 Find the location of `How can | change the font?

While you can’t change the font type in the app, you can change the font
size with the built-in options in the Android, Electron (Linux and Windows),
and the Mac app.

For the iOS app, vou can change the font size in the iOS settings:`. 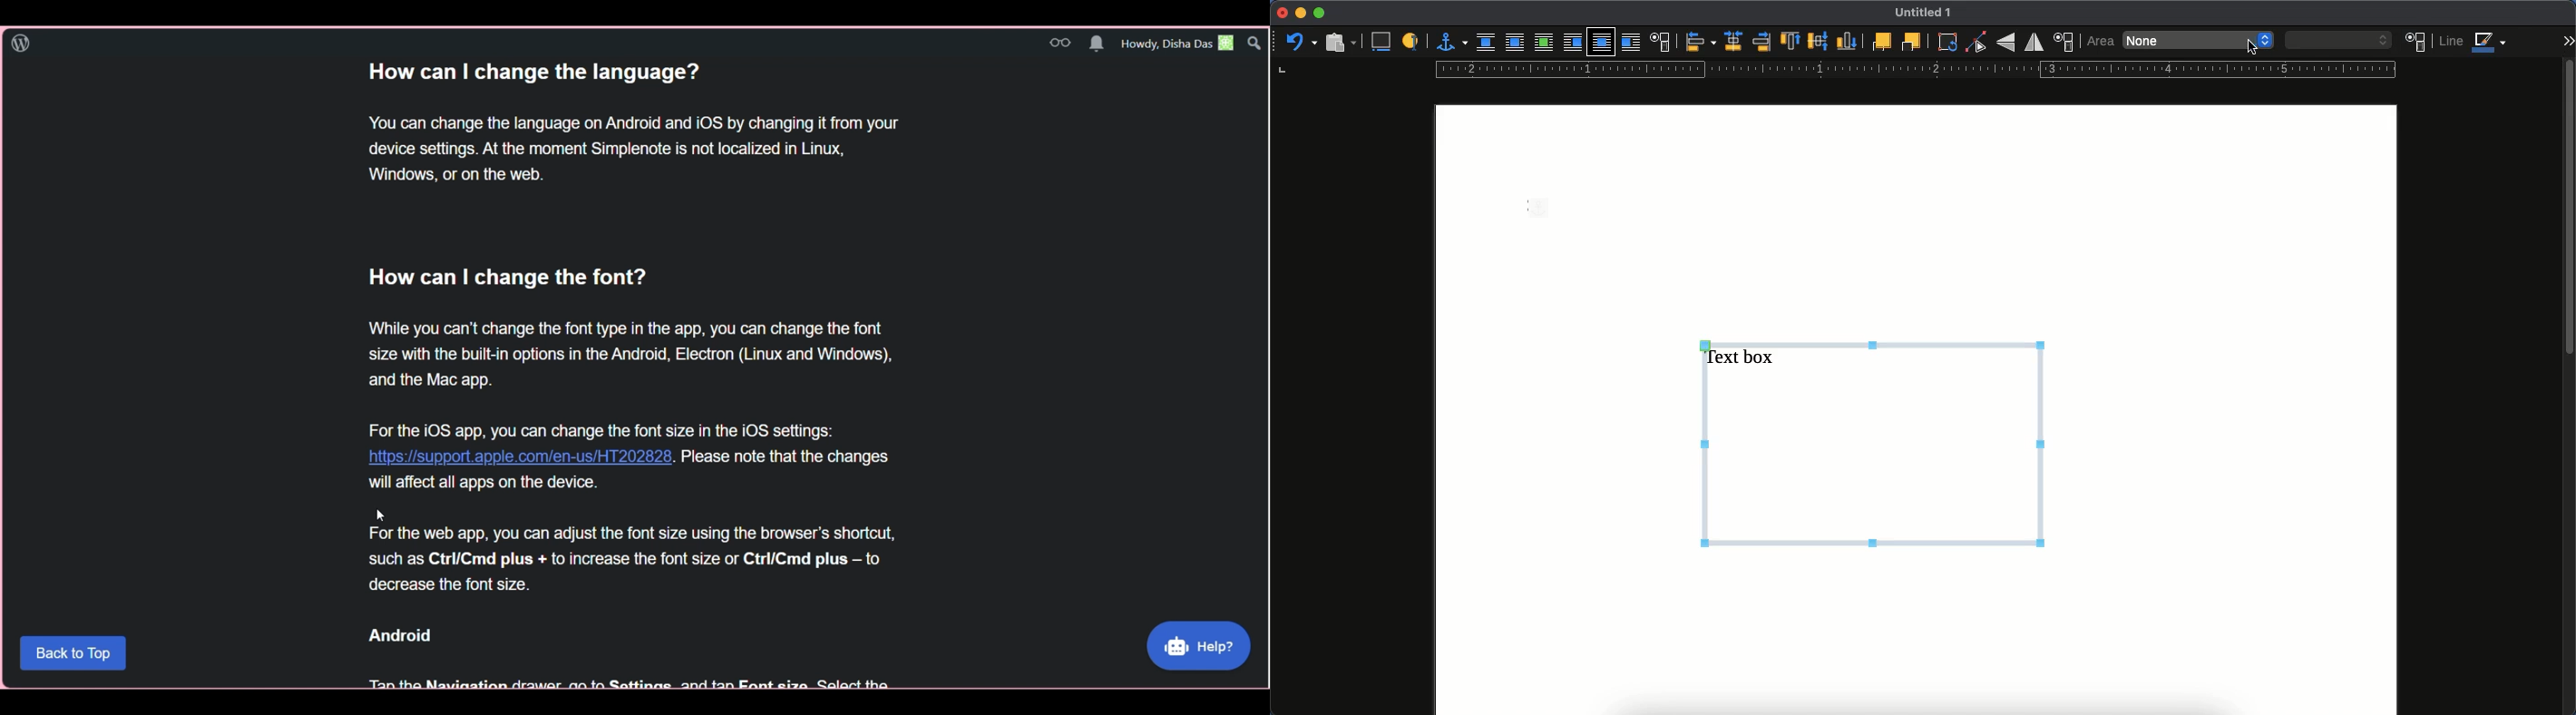

How can | change the font?

While you can’t change the font type in the app, you can change the font
size with the built-in options in the Android, Electron (Linux and Windows),
and the Mac app.

For the iOS app, vou can change the font size in the iOS settings: is located at coordinates (635, 348).